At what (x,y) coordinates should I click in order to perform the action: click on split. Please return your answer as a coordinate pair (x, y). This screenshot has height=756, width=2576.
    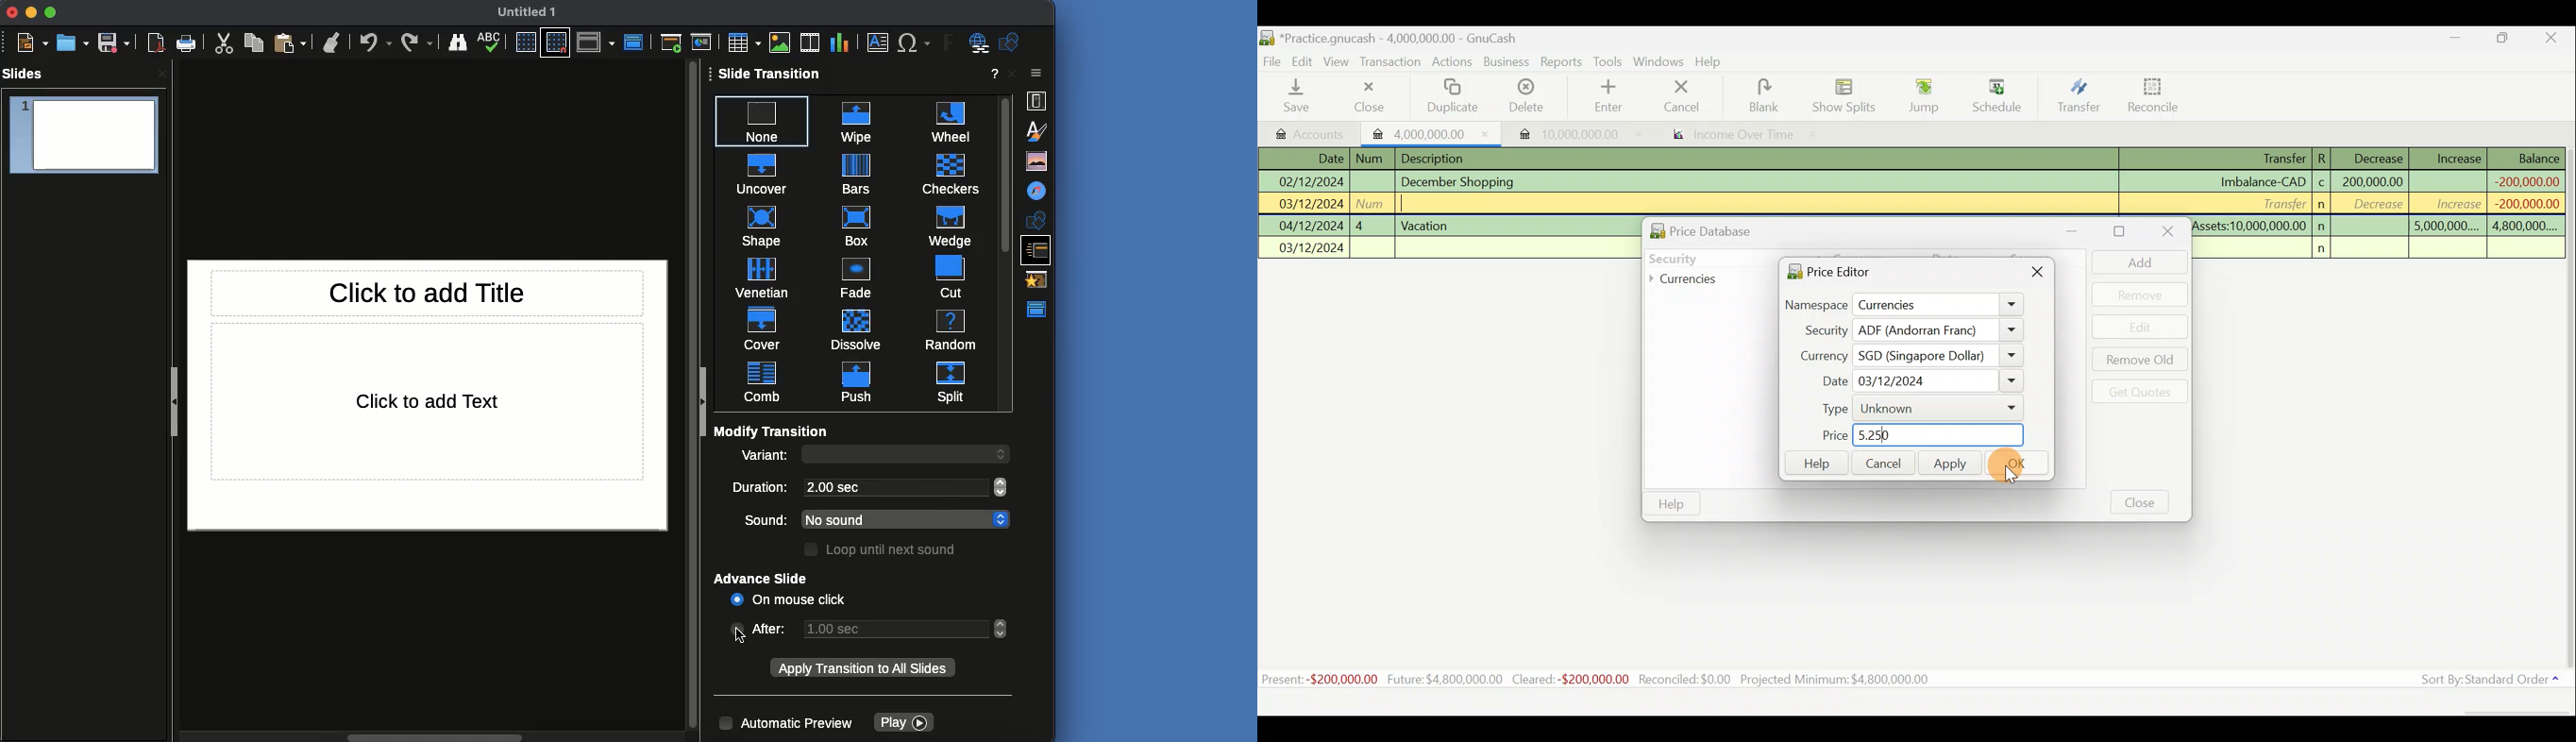
    Looking at the image, I should click on (951, 381).